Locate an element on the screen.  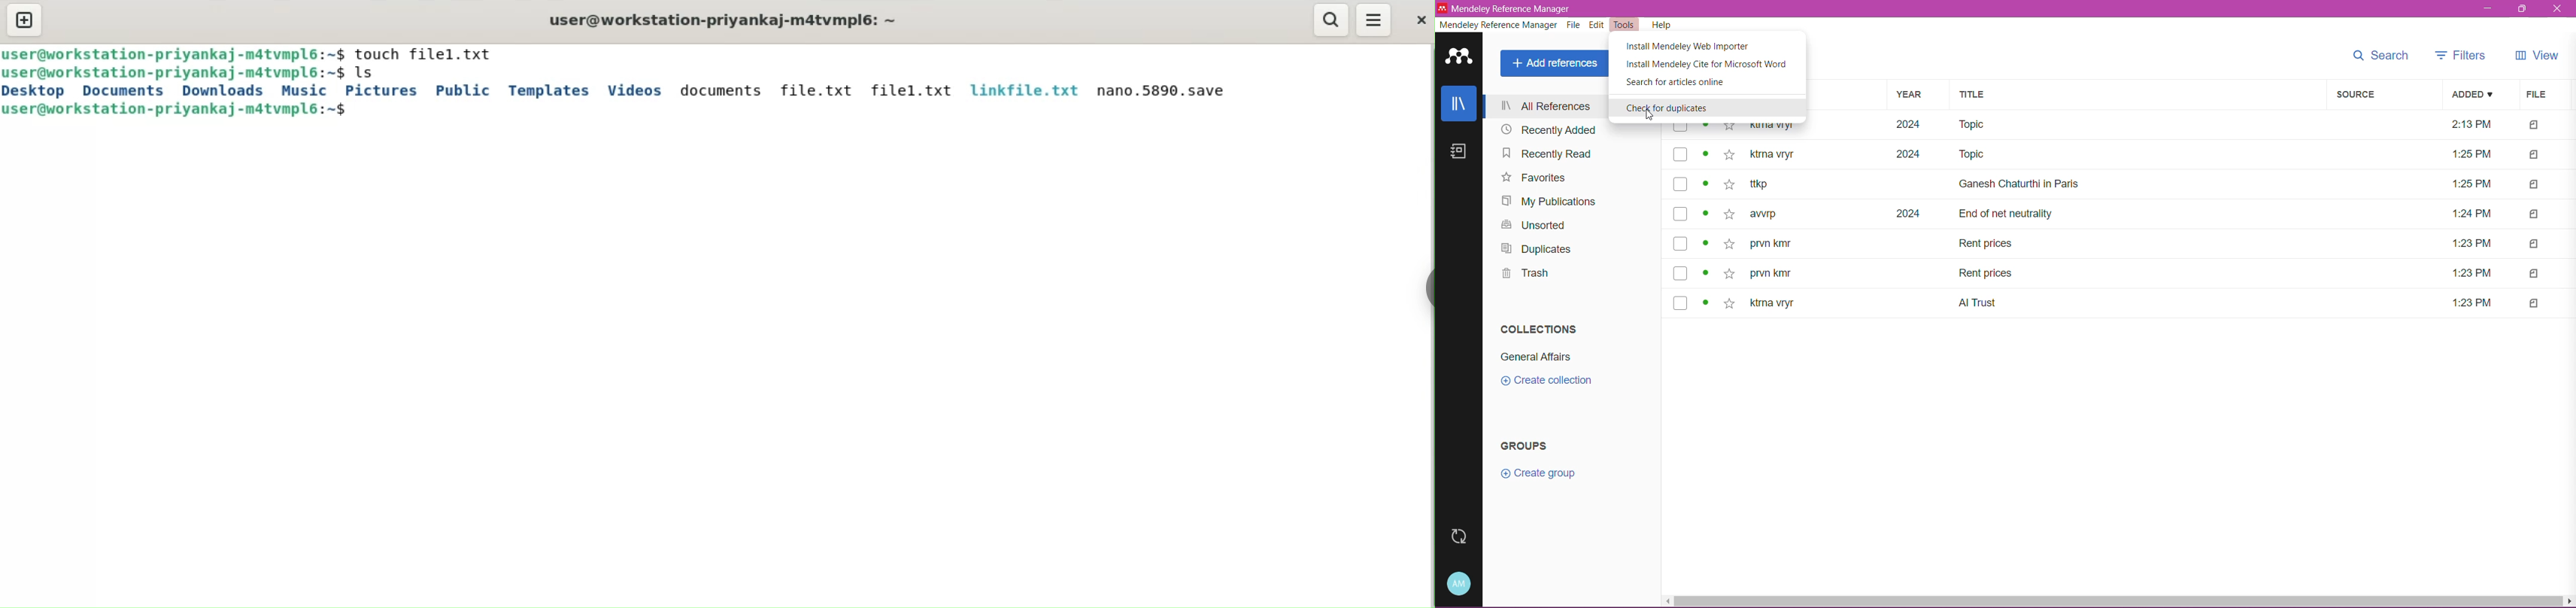
year is located at coordinates (1910, 155).